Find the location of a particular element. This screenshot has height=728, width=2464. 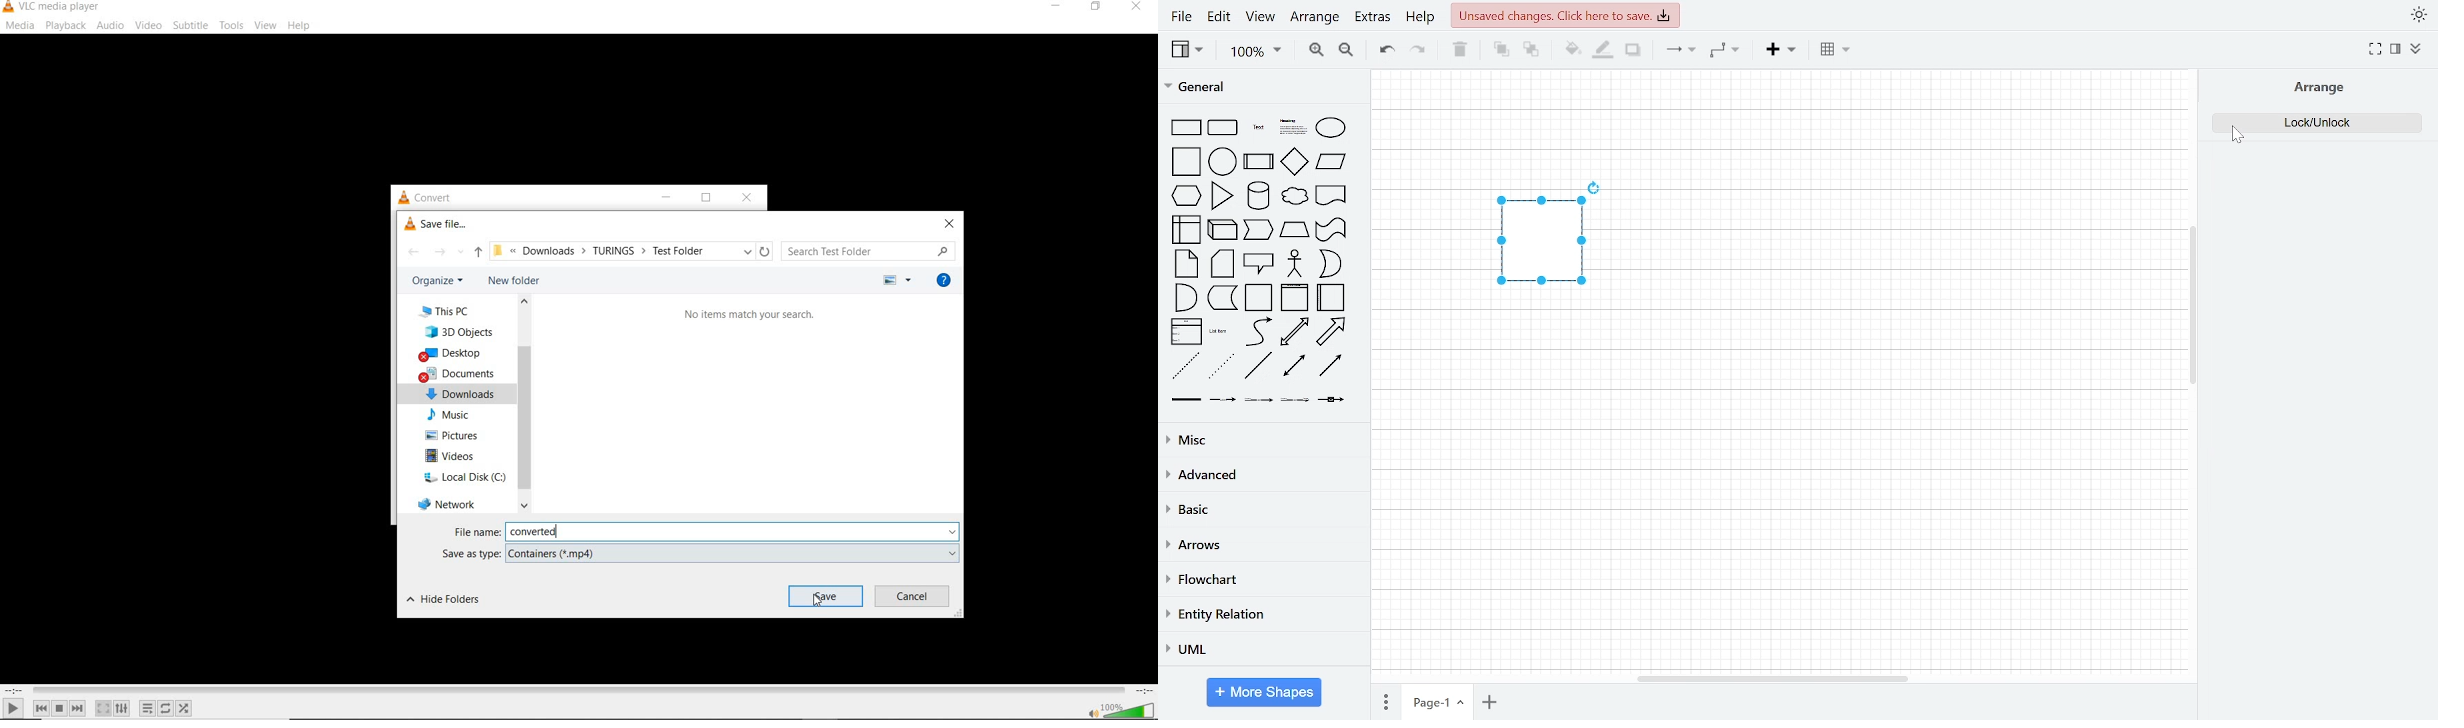

collapse is located at coordinates (2417, 48).